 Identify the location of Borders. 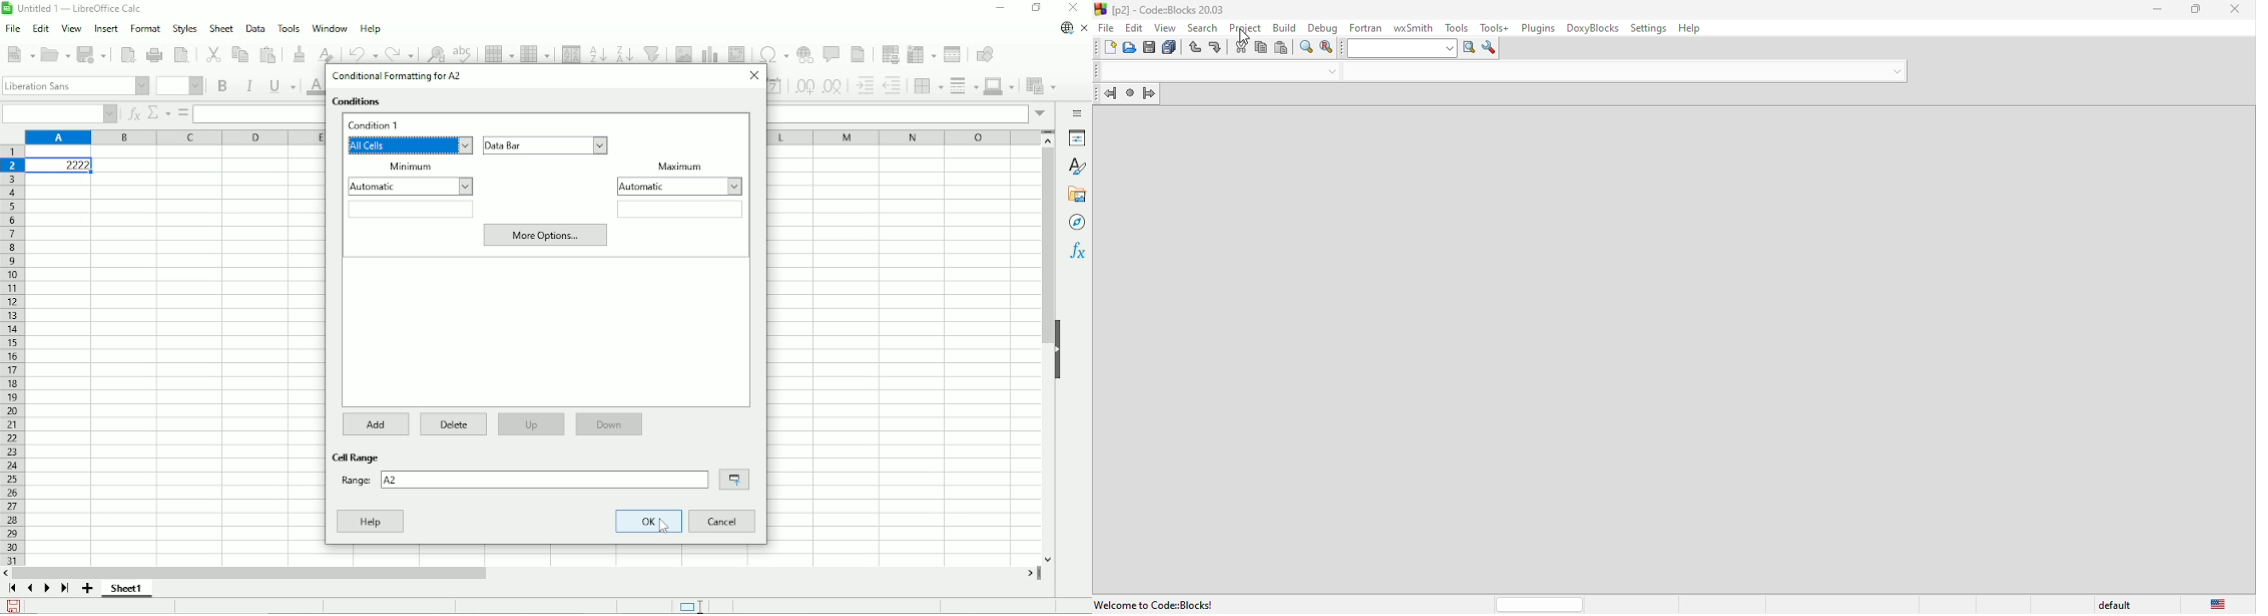
(926, 86).